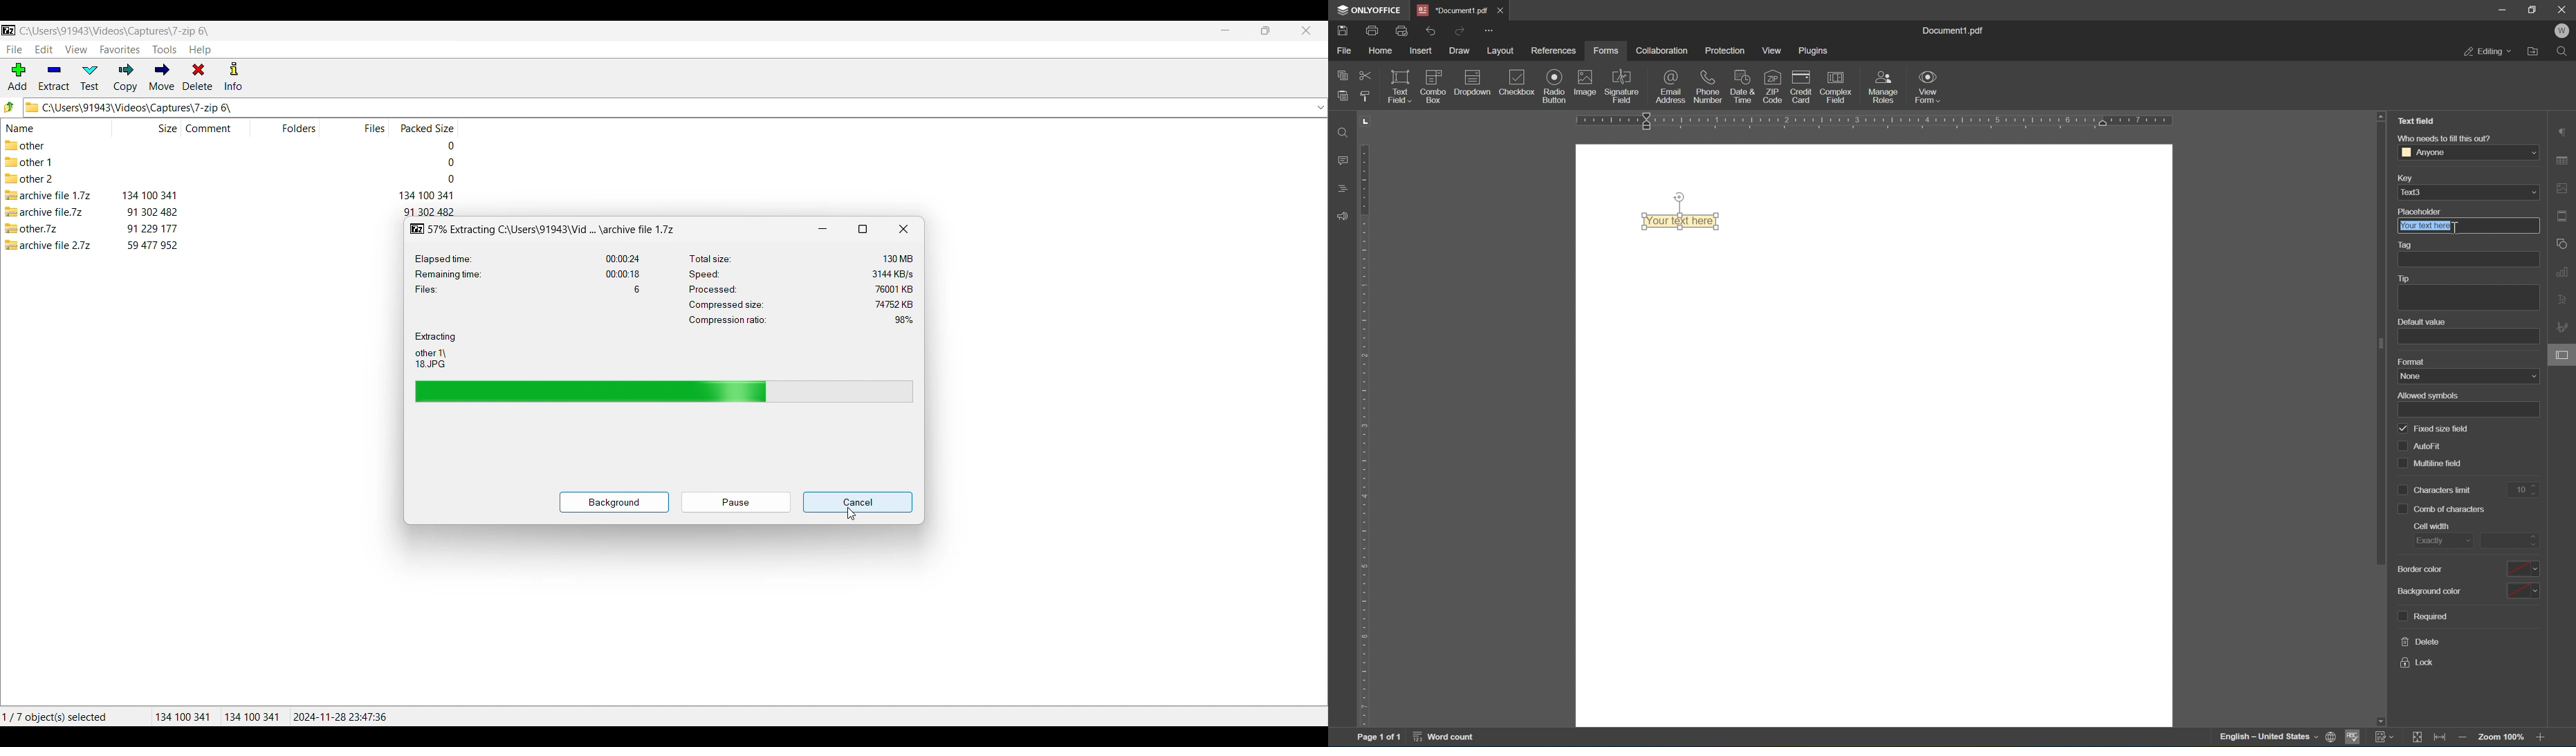  Describe the element at coordinates (1741, 85) in the screenshot. I see `date & time` at that location.